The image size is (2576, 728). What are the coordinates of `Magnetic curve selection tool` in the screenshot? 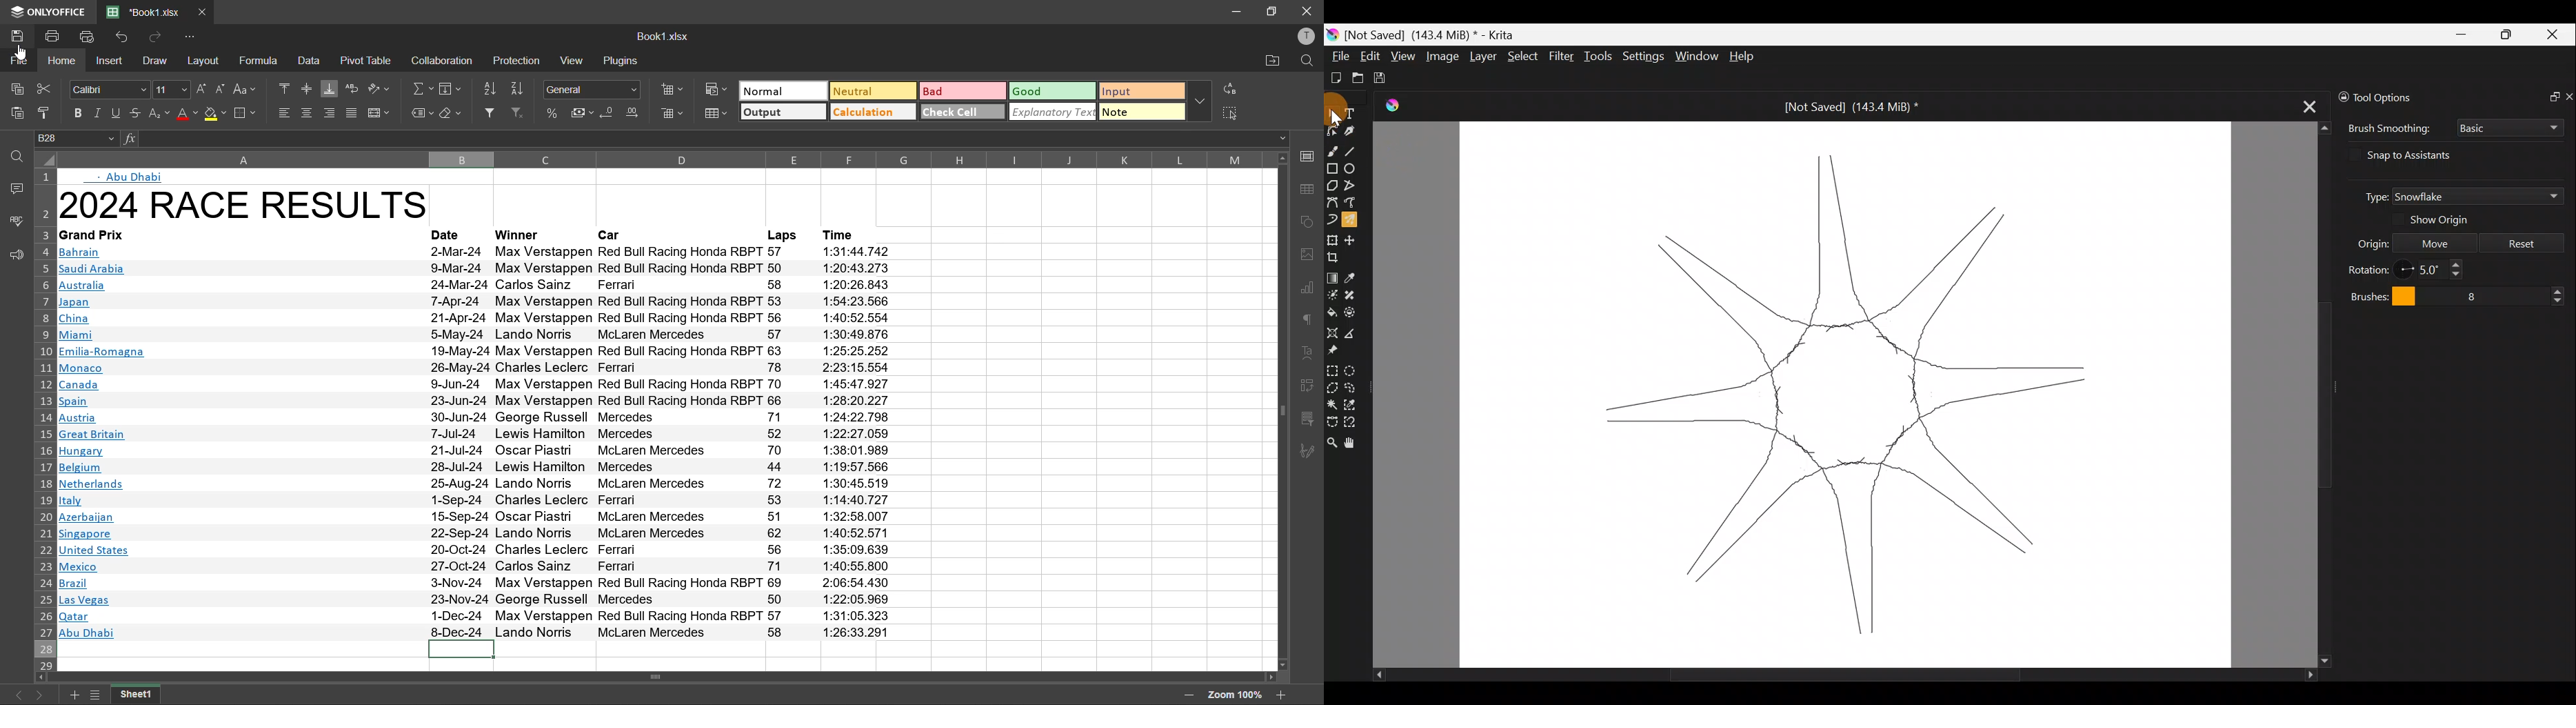 It's located at (1356, 422).